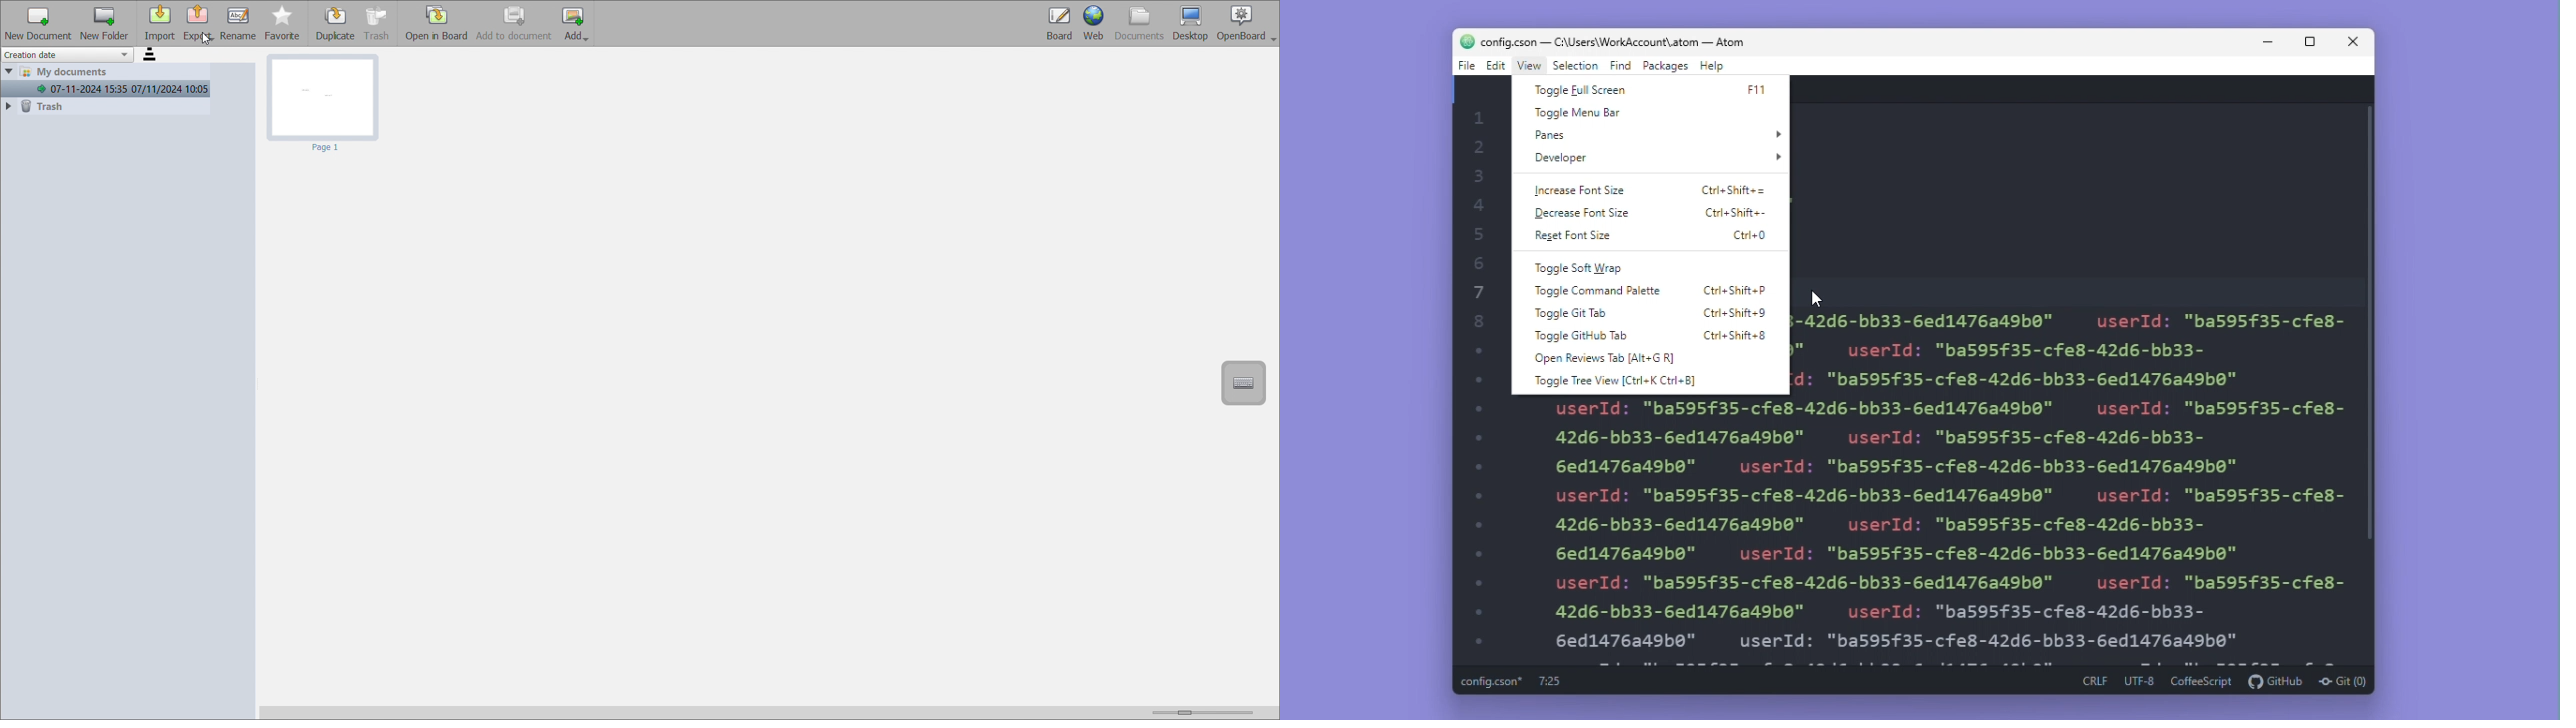 The image size is (2576, 728). What do you see at coordinates (1735, 334) in the screenshot?
I see `ctrl+shift+ 8` at bounding box center [1735, 334].